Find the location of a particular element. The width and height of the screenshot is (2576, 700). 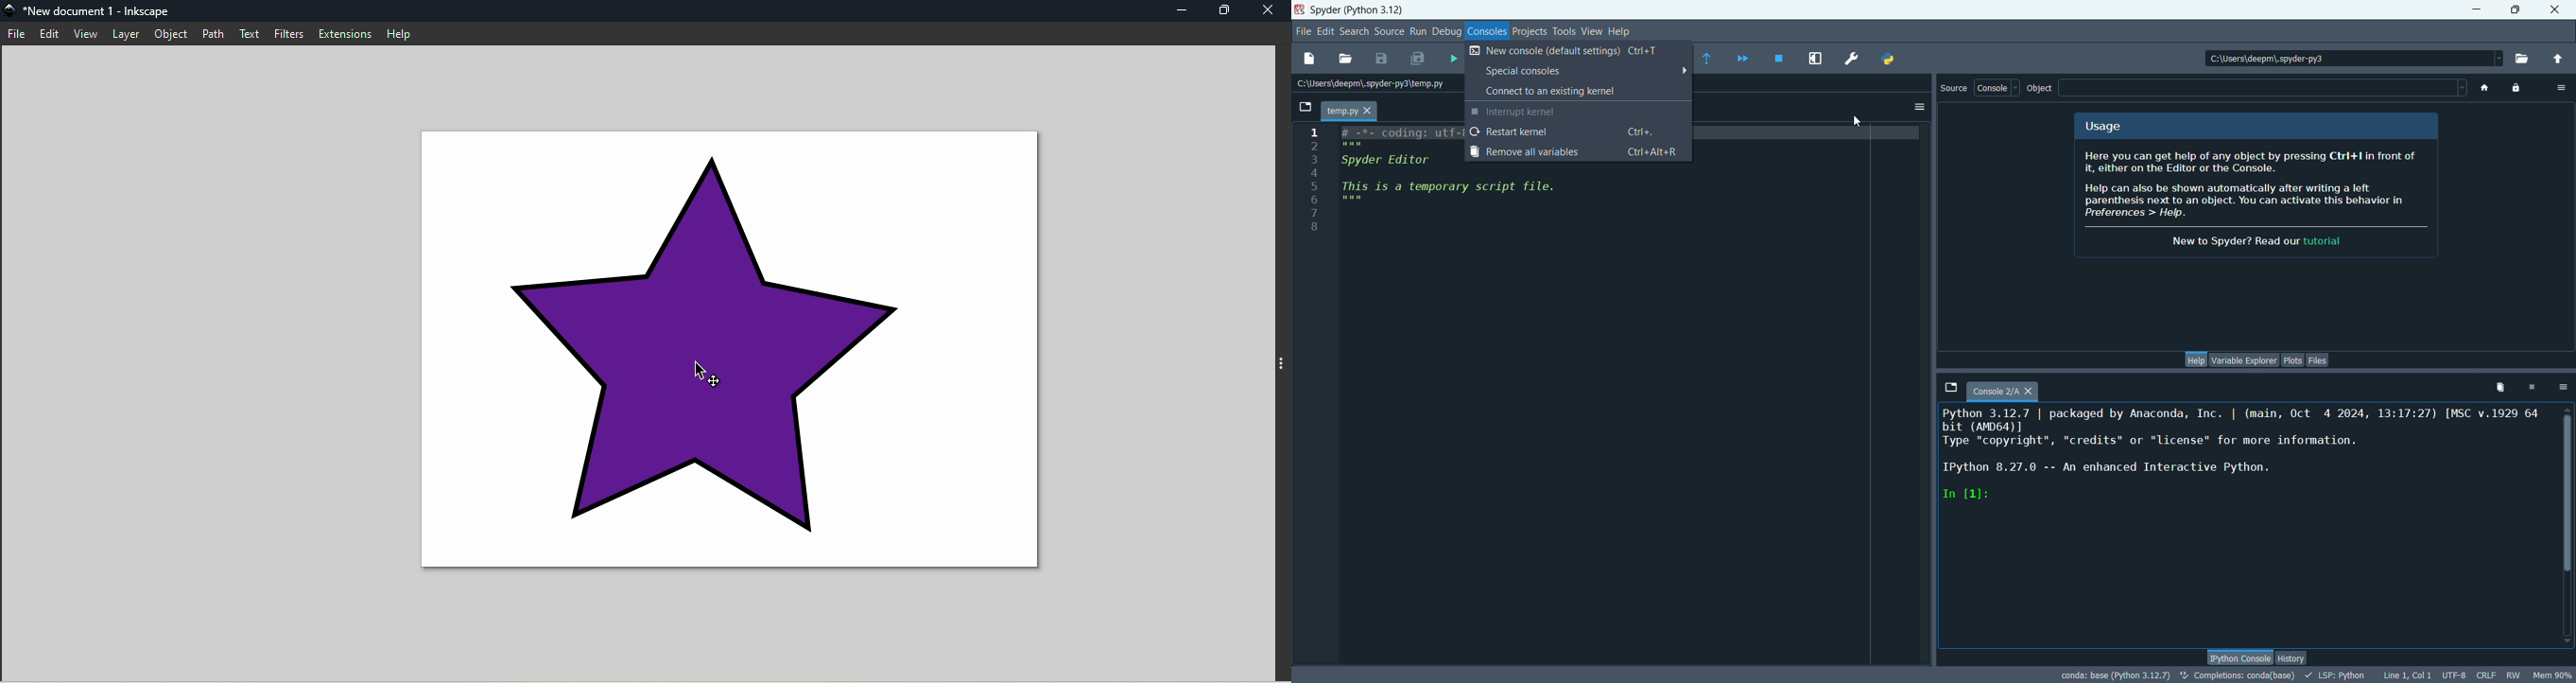

new is located at coordinates (1311, 58).